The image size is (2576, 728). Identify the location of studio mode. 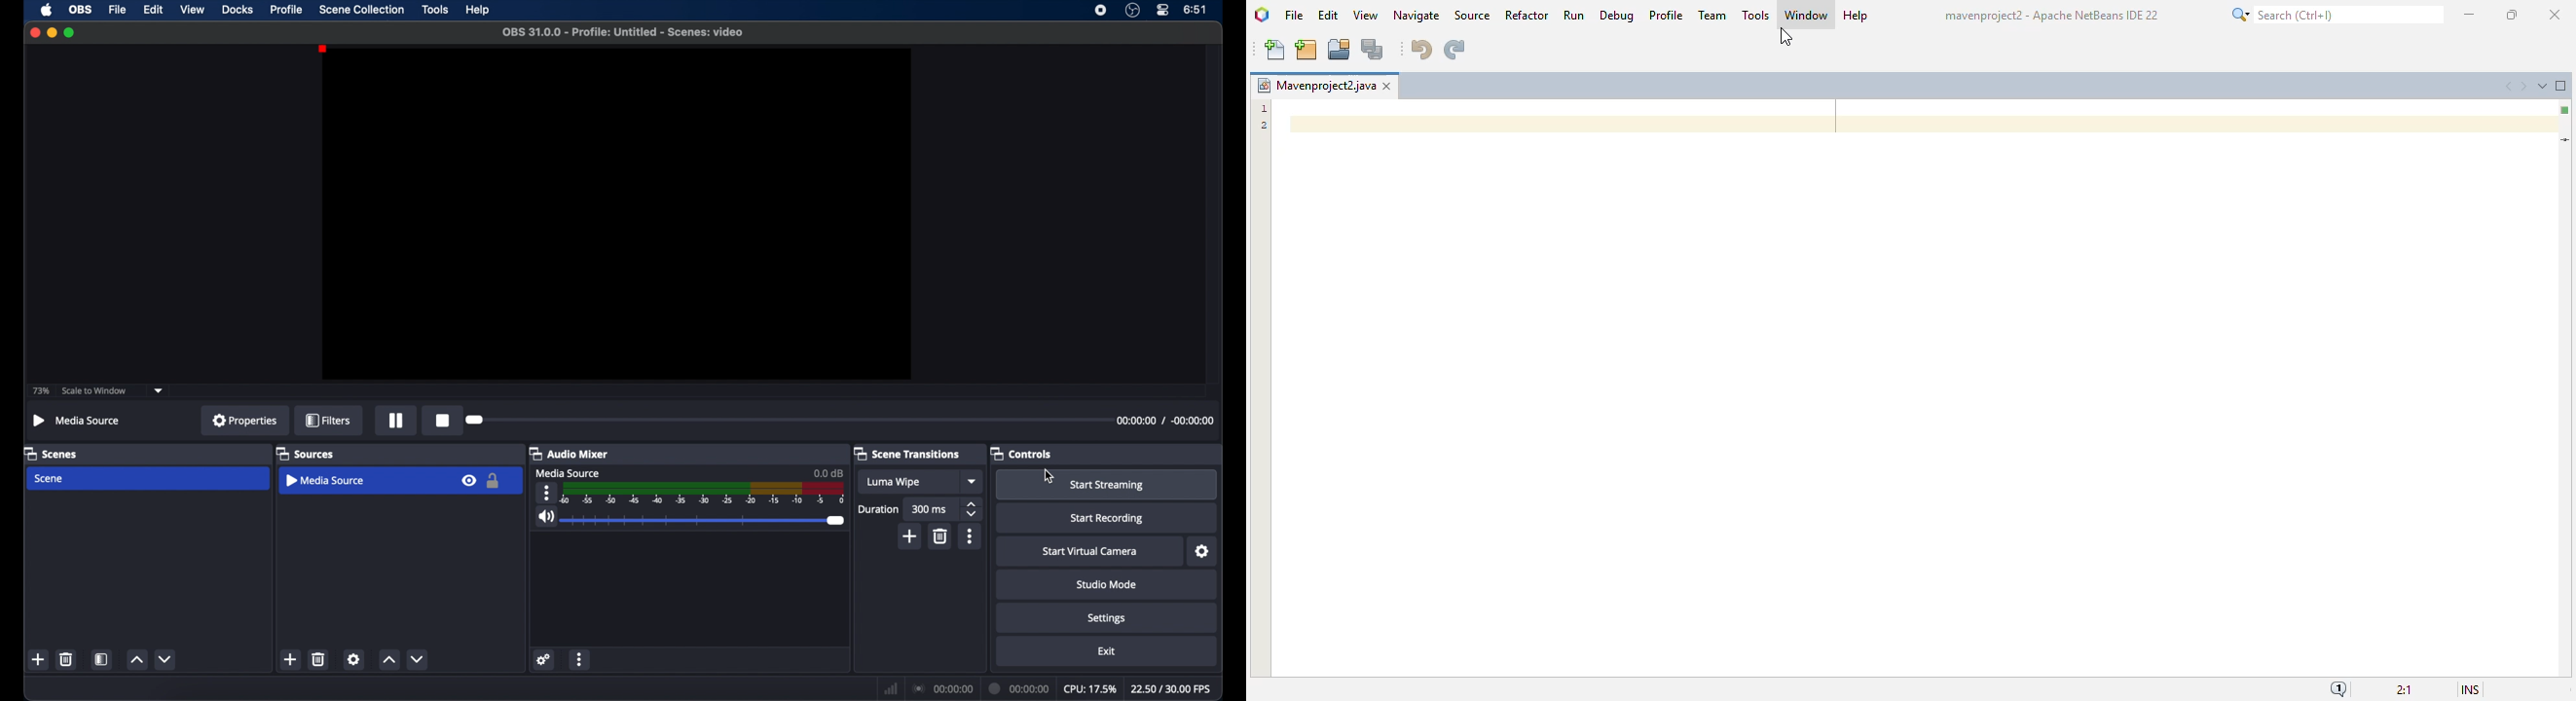
(1105, 584).